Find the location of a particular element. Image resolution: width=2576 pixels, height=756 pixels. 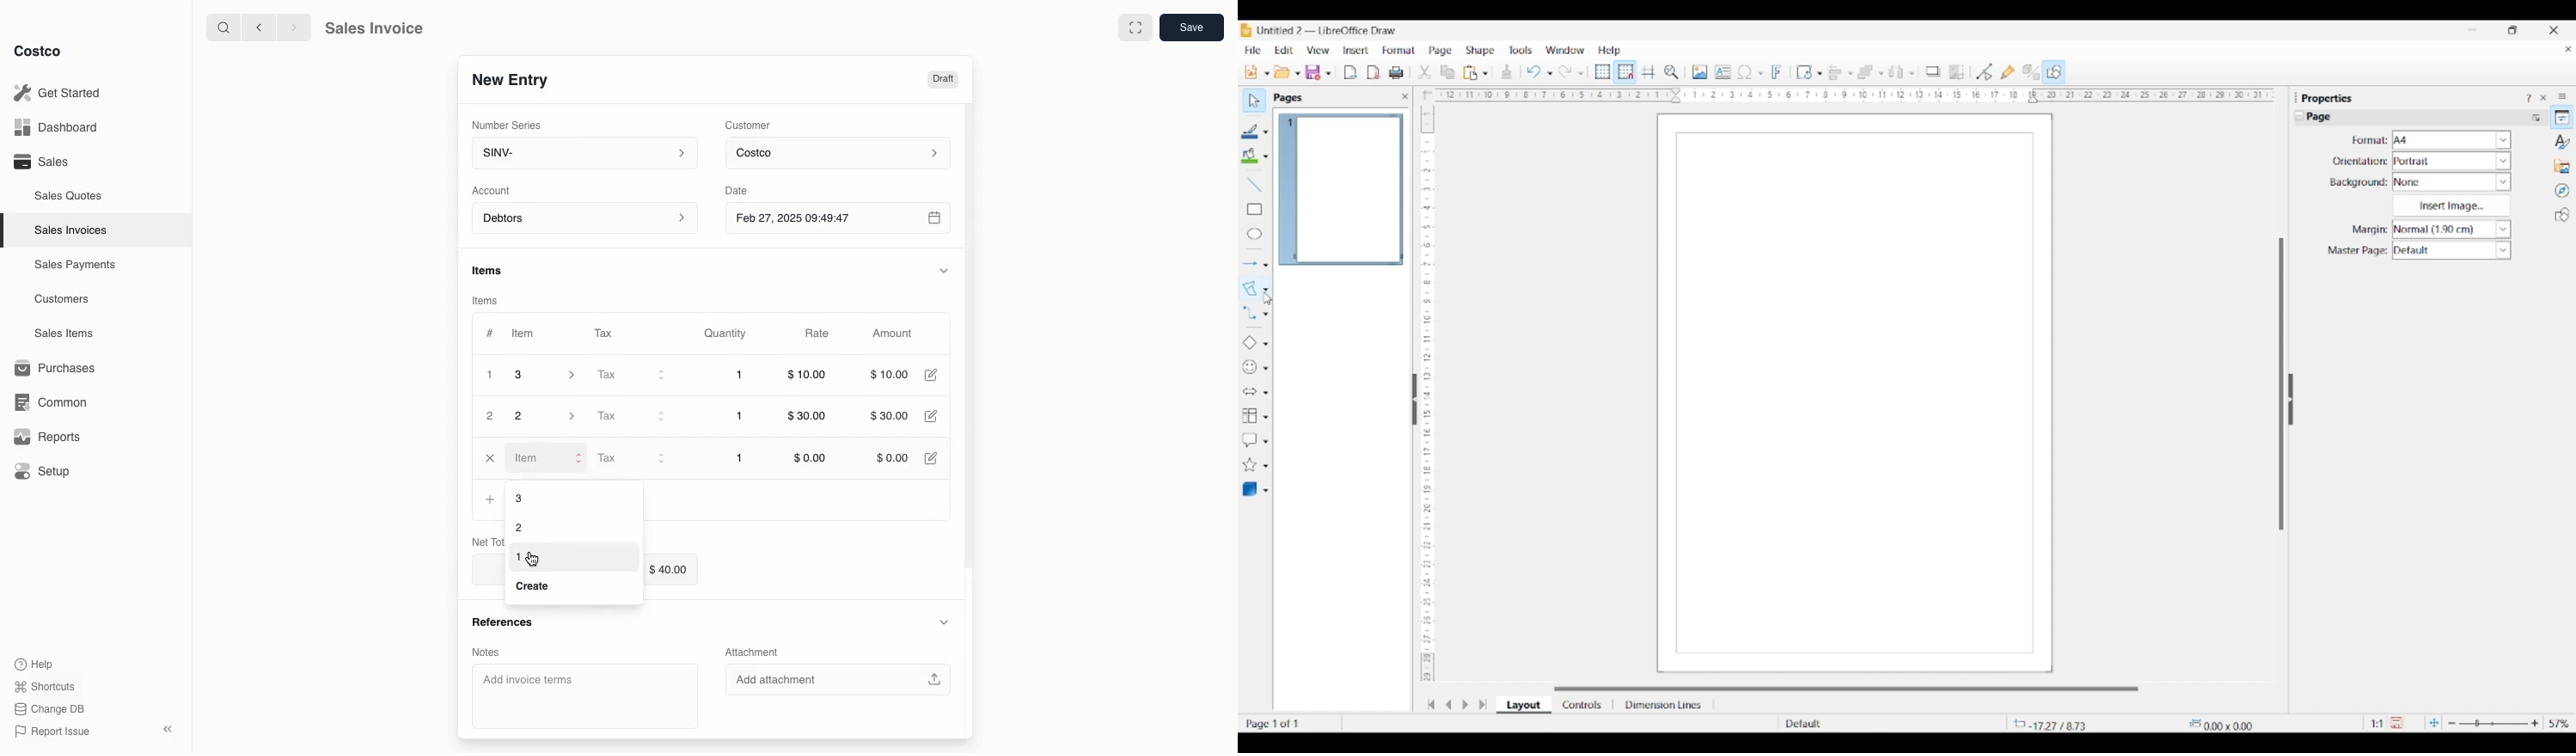

Tax is located at coordinates (629, 416).